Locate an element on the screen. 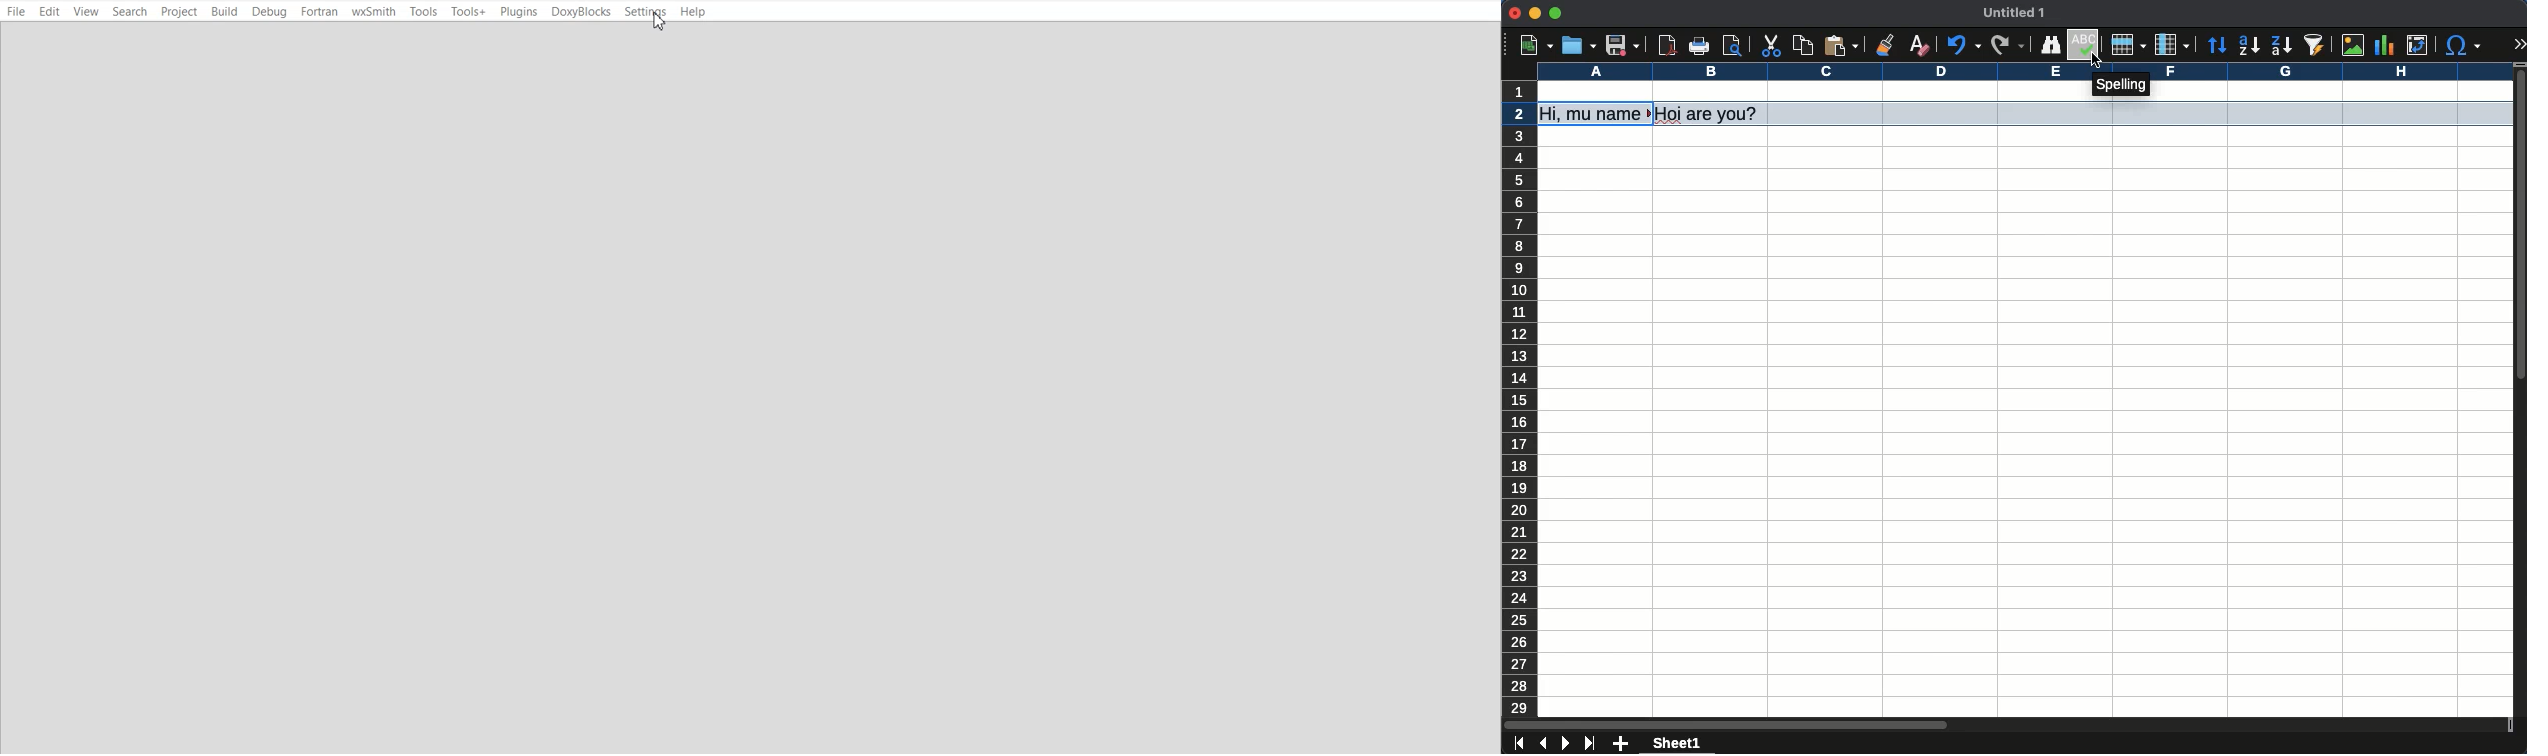 The height and width of the screenshot is (756, 2548). row selected is located at coordinates (2140, 113).